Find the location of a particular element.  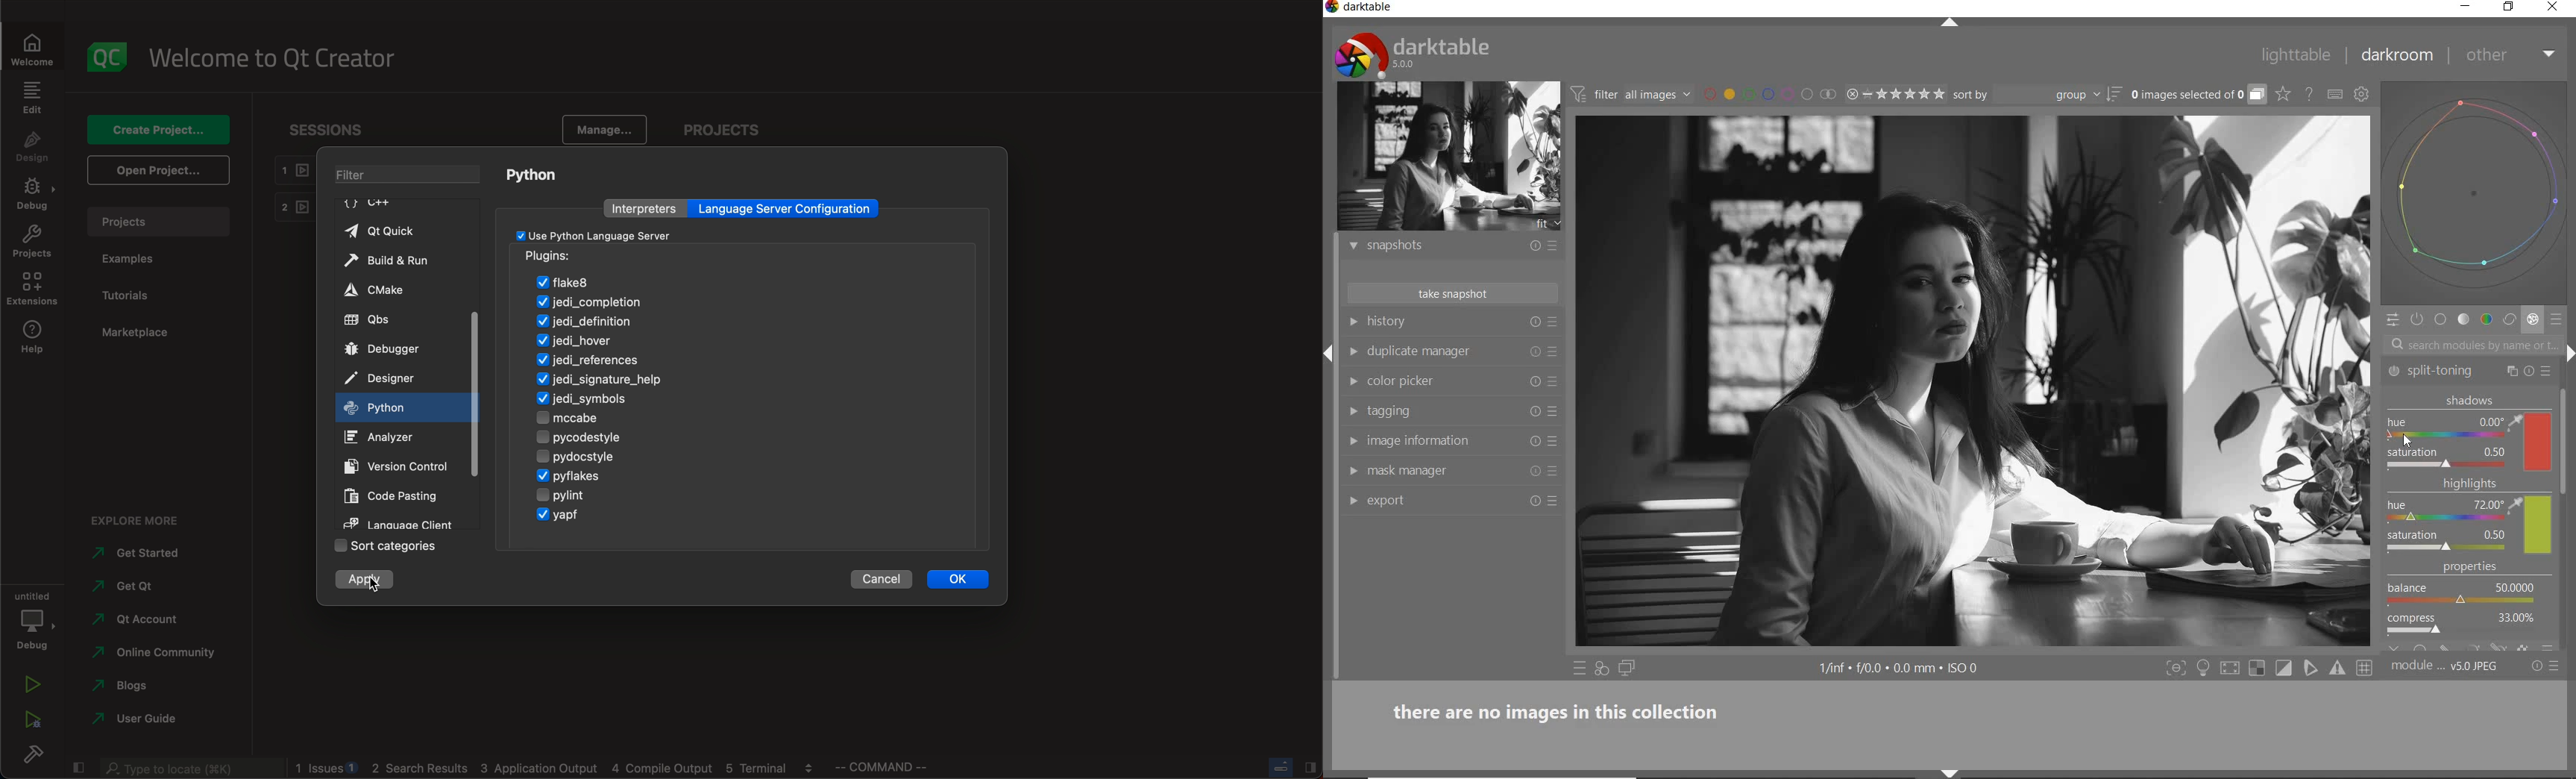

click to change the type of overlay shown on thumbnails is located at coordinates (2284, 95).